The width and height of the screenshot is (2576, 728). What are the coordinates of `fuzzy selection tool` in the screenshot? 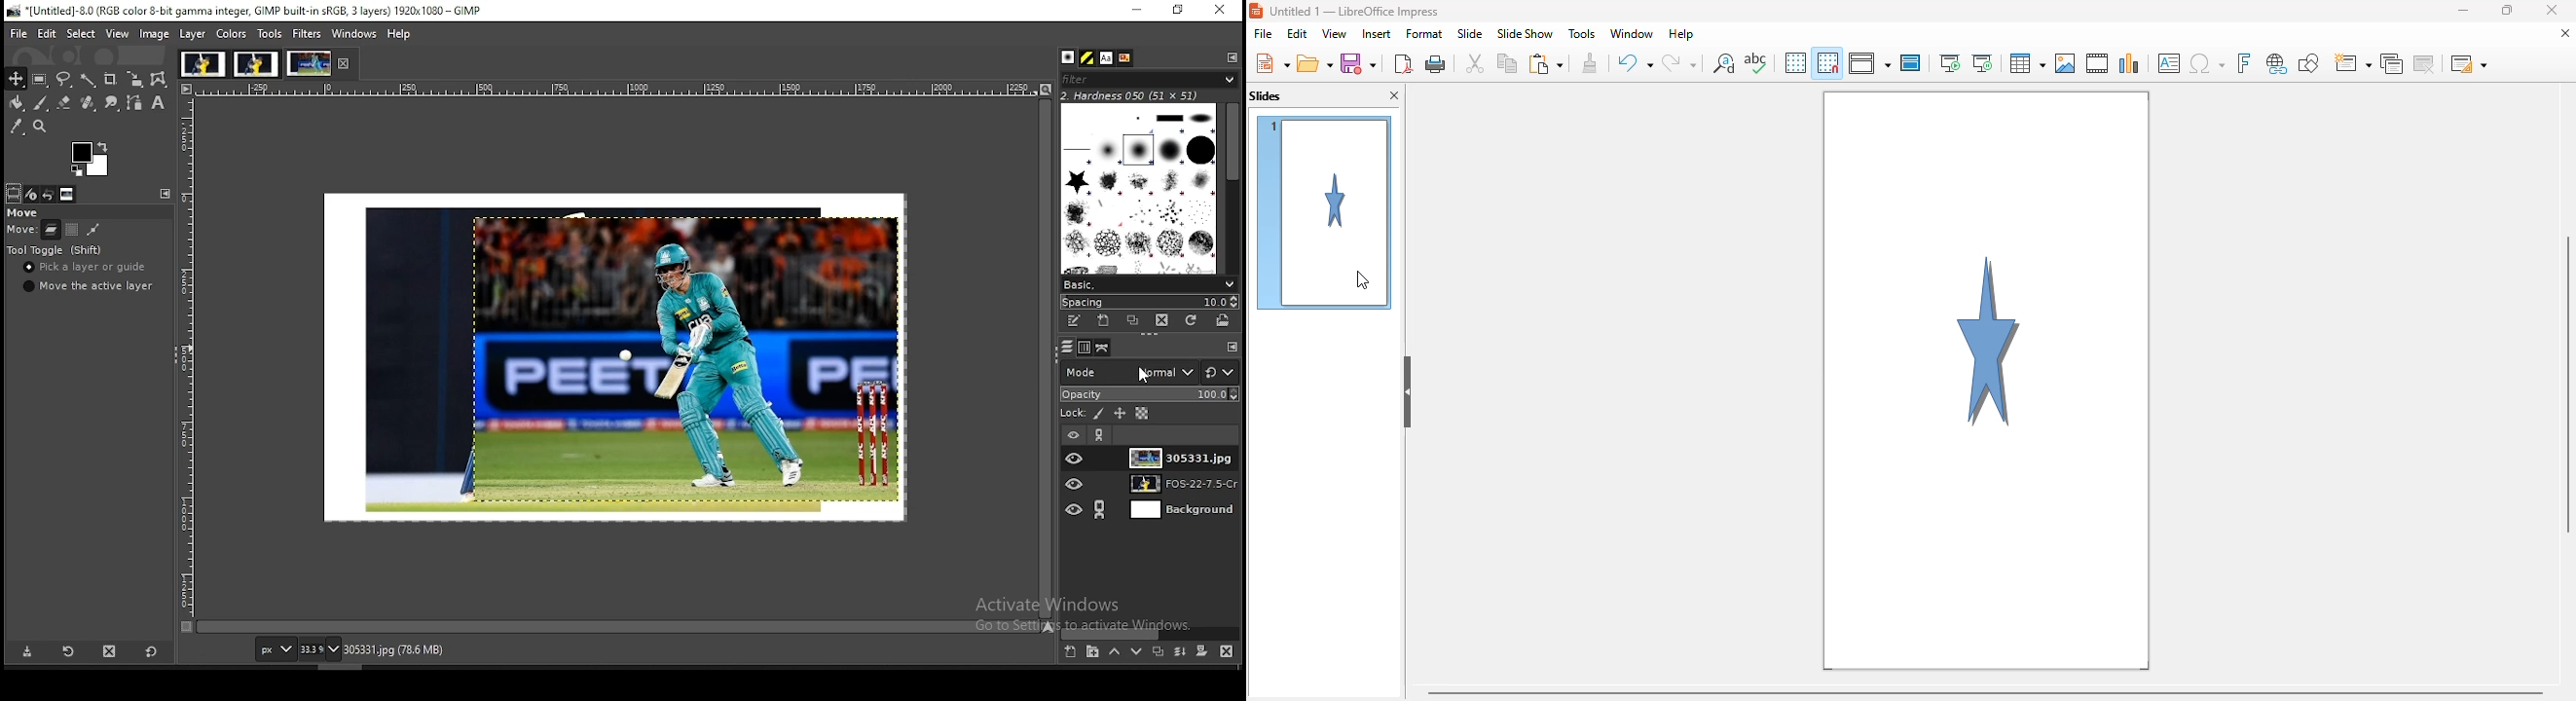 It's located at (88, 80).